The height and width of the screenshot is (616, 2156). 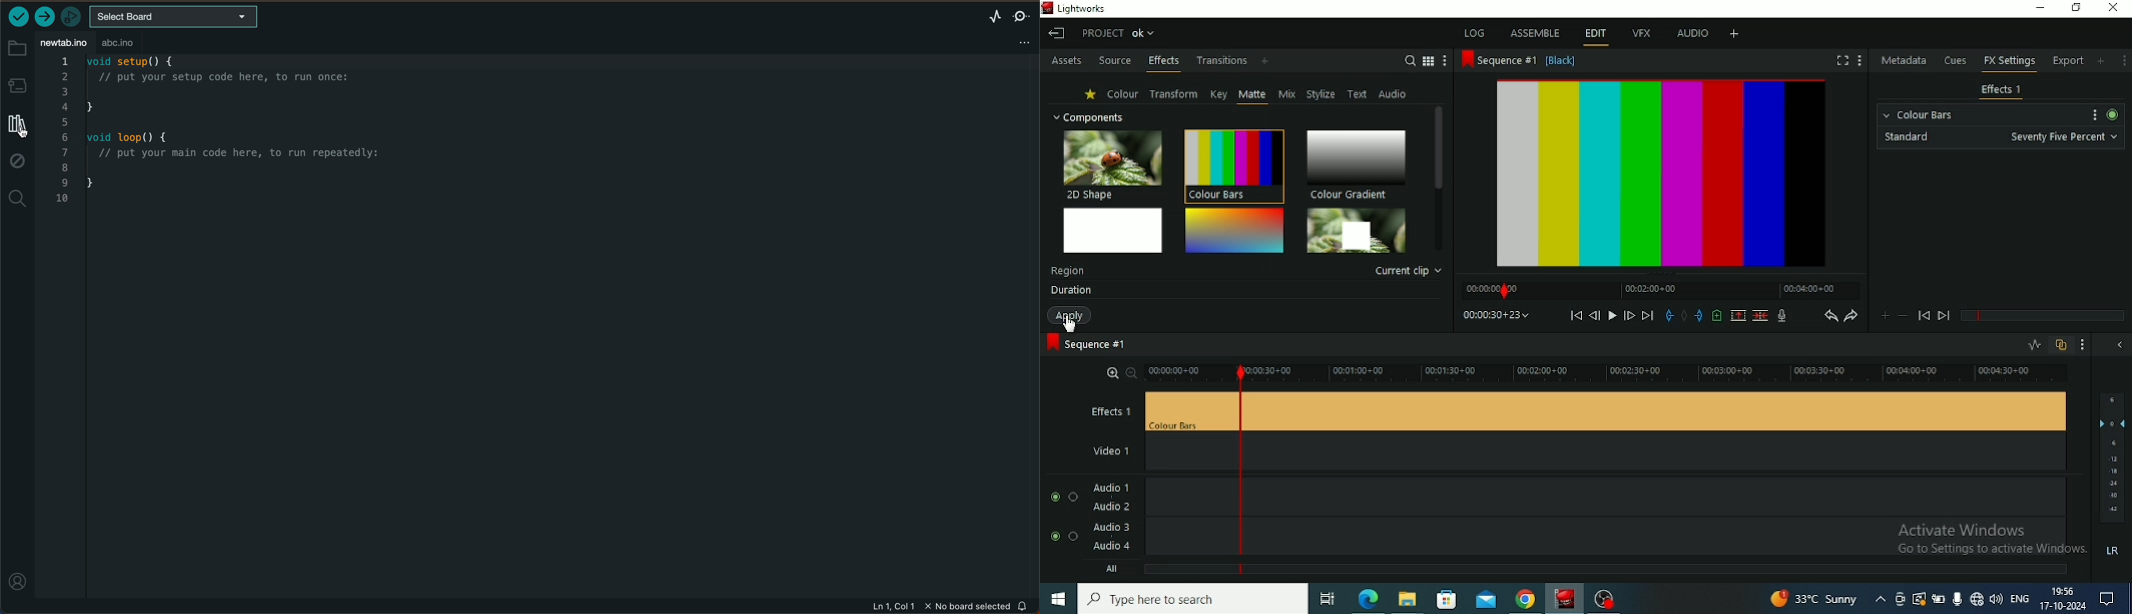 What do you see at coordinates (1068, 271) in the screenshot?
I see `Text` at bounding box center [1068, 271].